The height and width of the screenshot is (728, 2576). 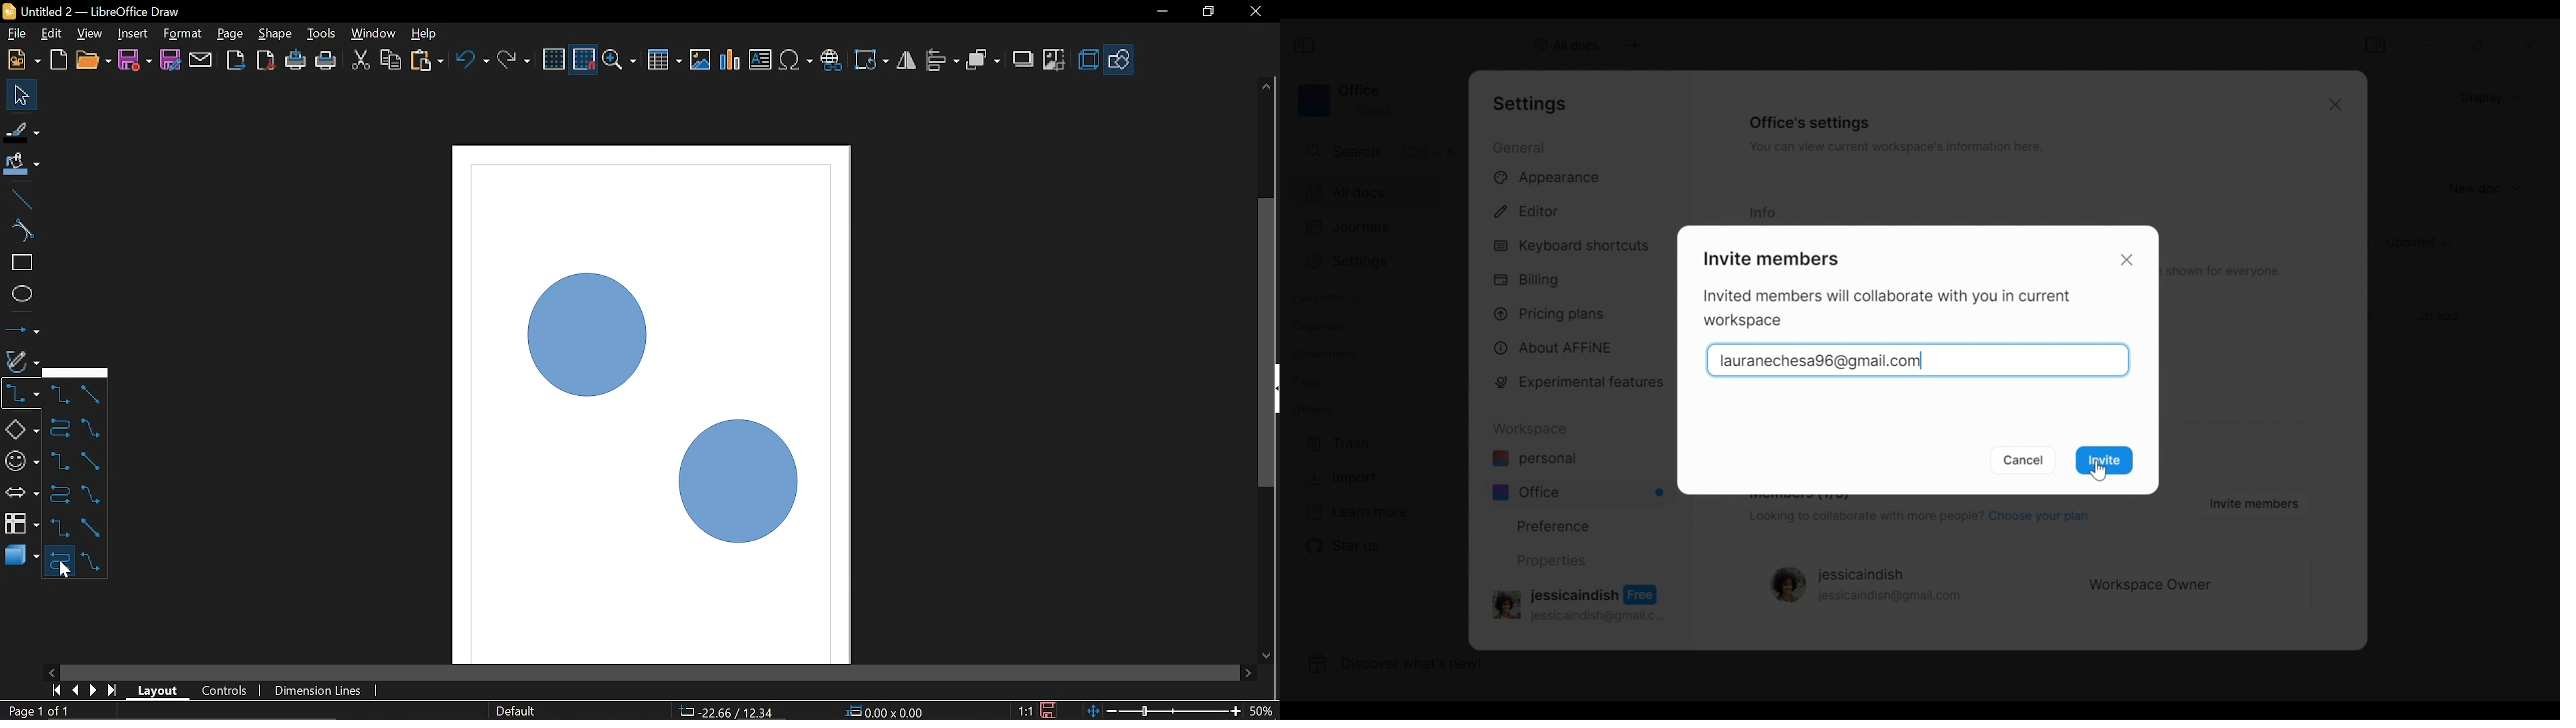 I want to click on collections, so click(x=1330, y=355).